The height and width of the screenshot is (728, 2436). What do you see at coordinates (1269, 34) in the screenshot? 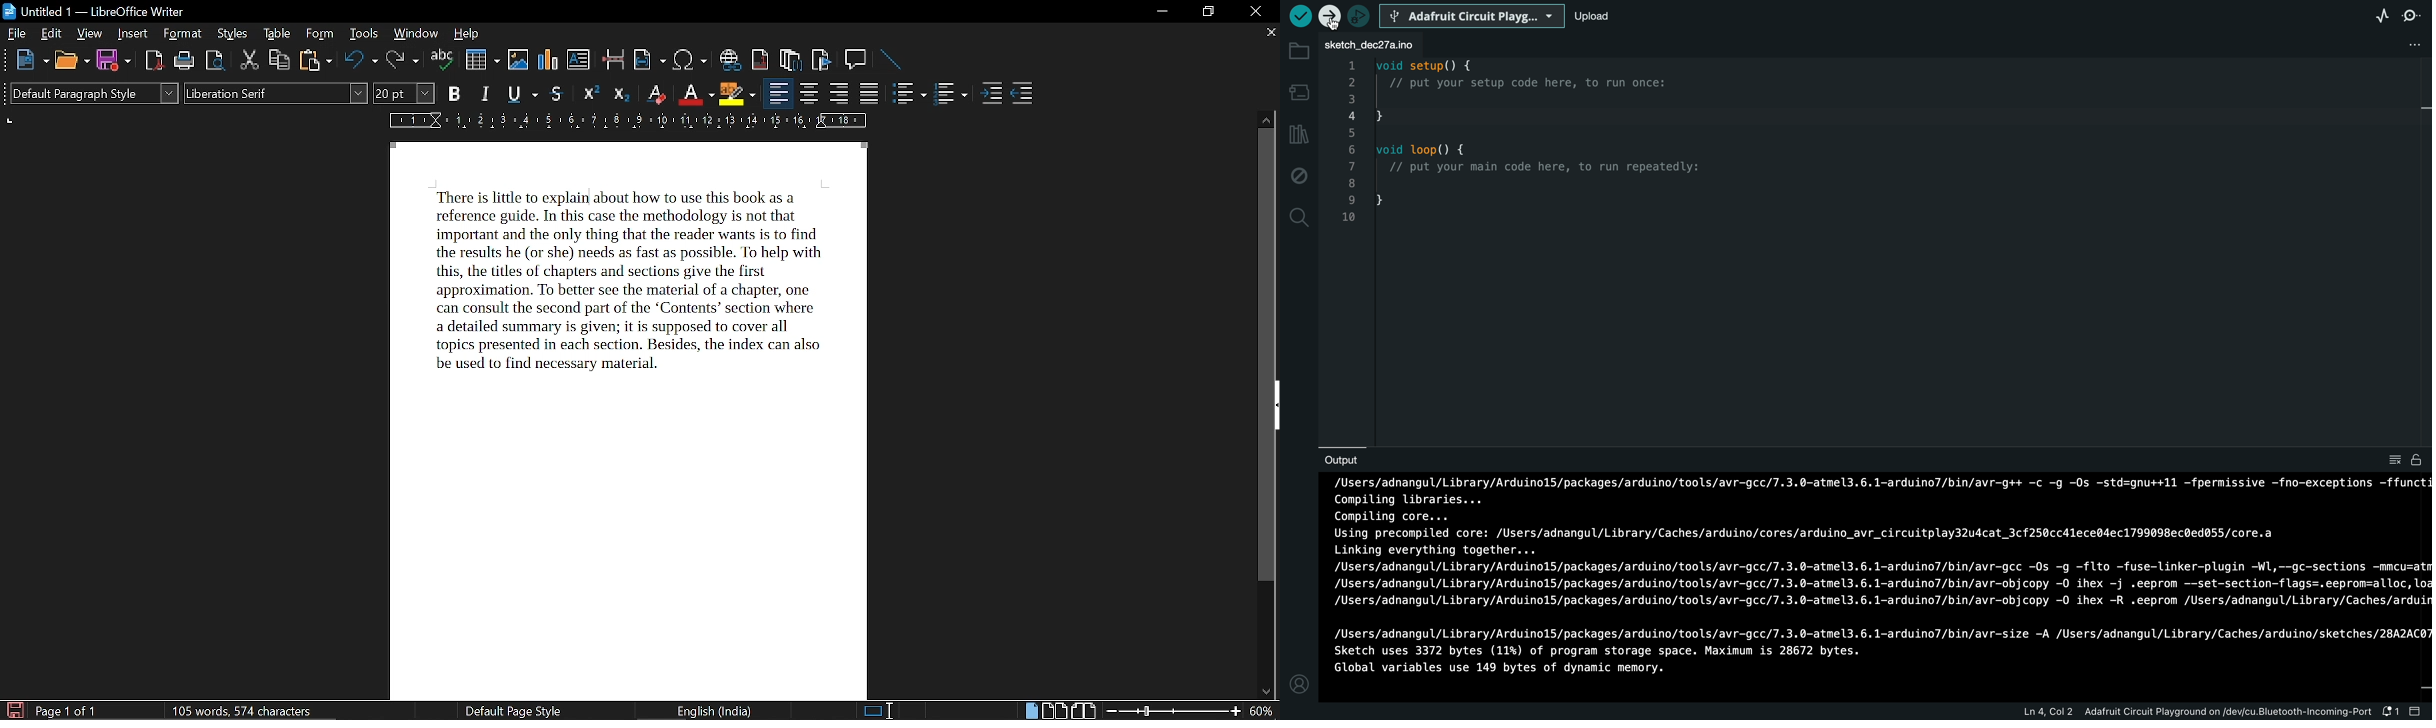
I see `close tab` at bounding box center [1269, 34].